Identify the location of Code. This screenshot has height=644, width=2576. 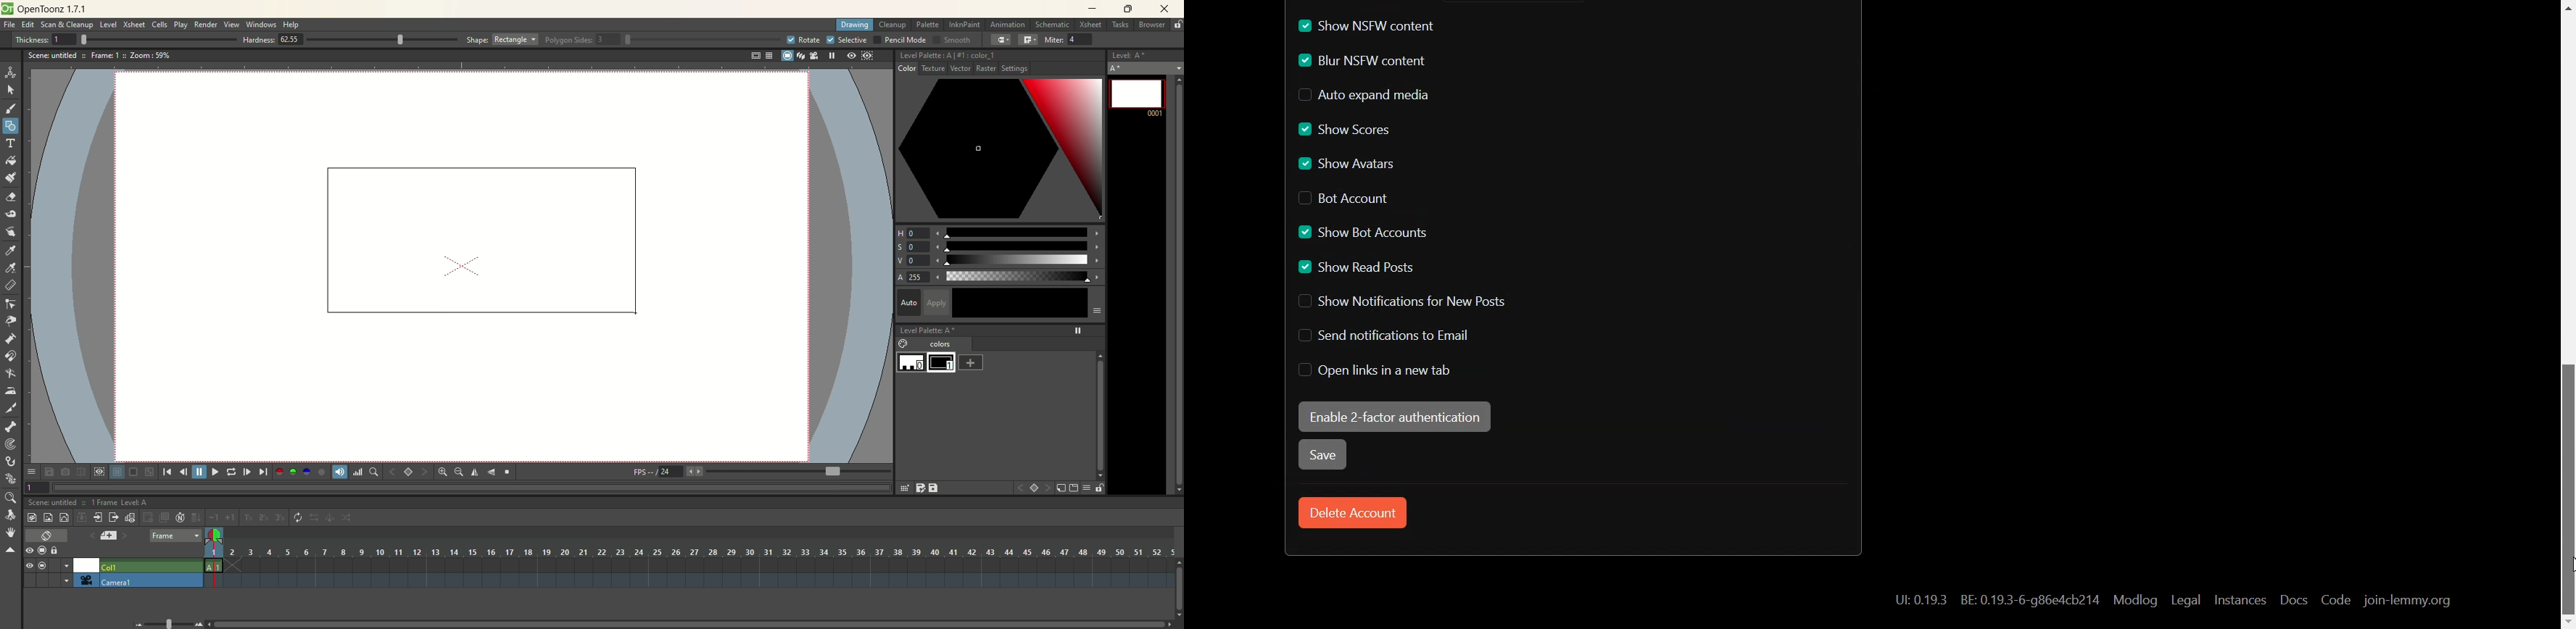
(2336, 600).